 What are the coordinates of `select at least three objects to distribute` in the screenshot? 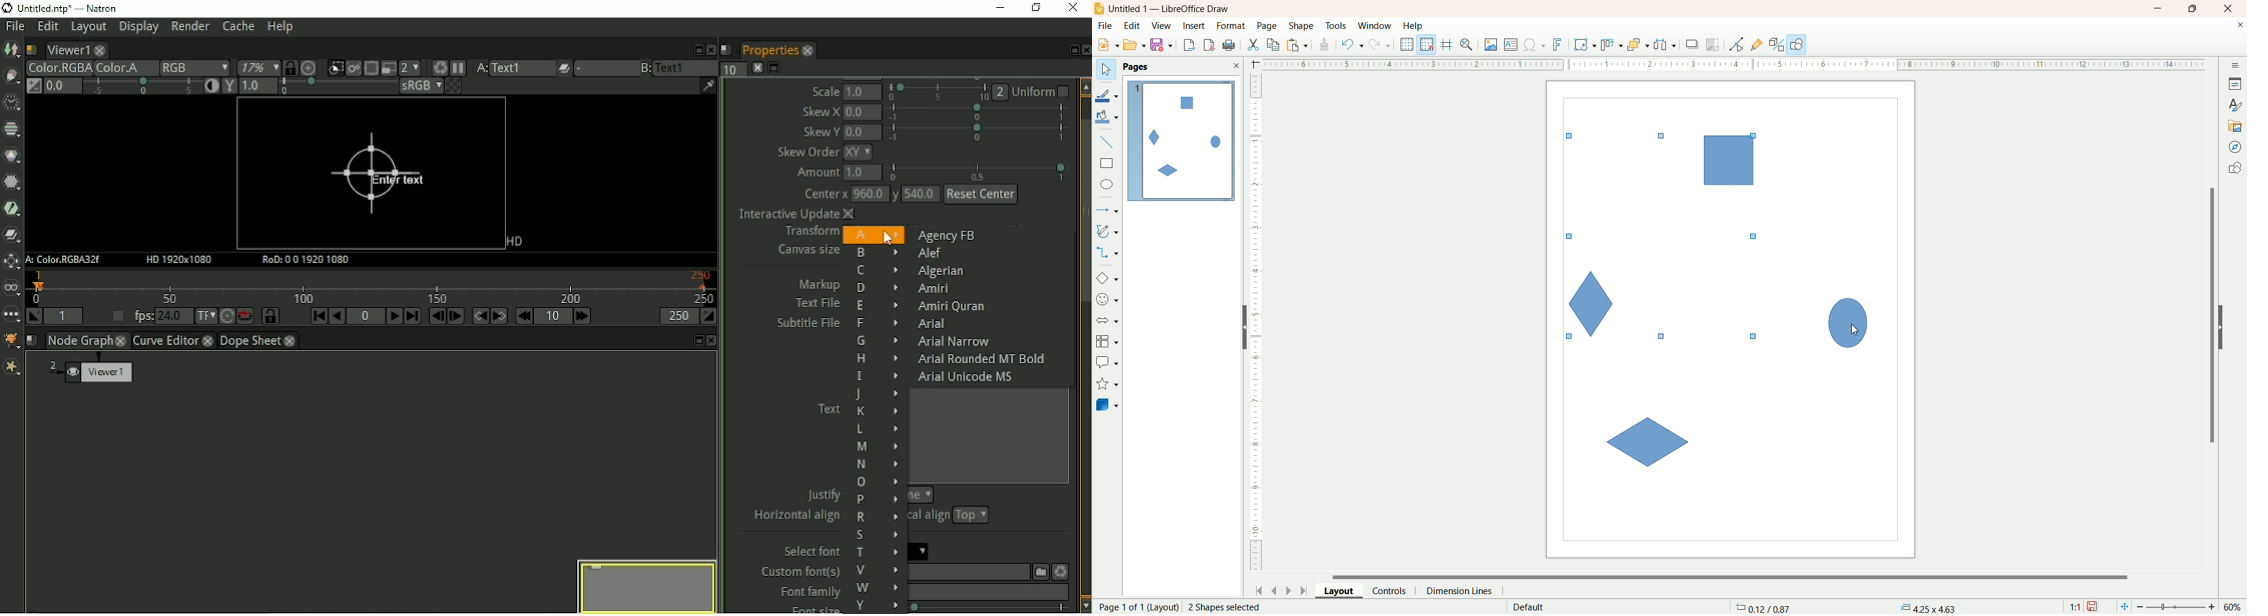 It's located at (1666, 45).